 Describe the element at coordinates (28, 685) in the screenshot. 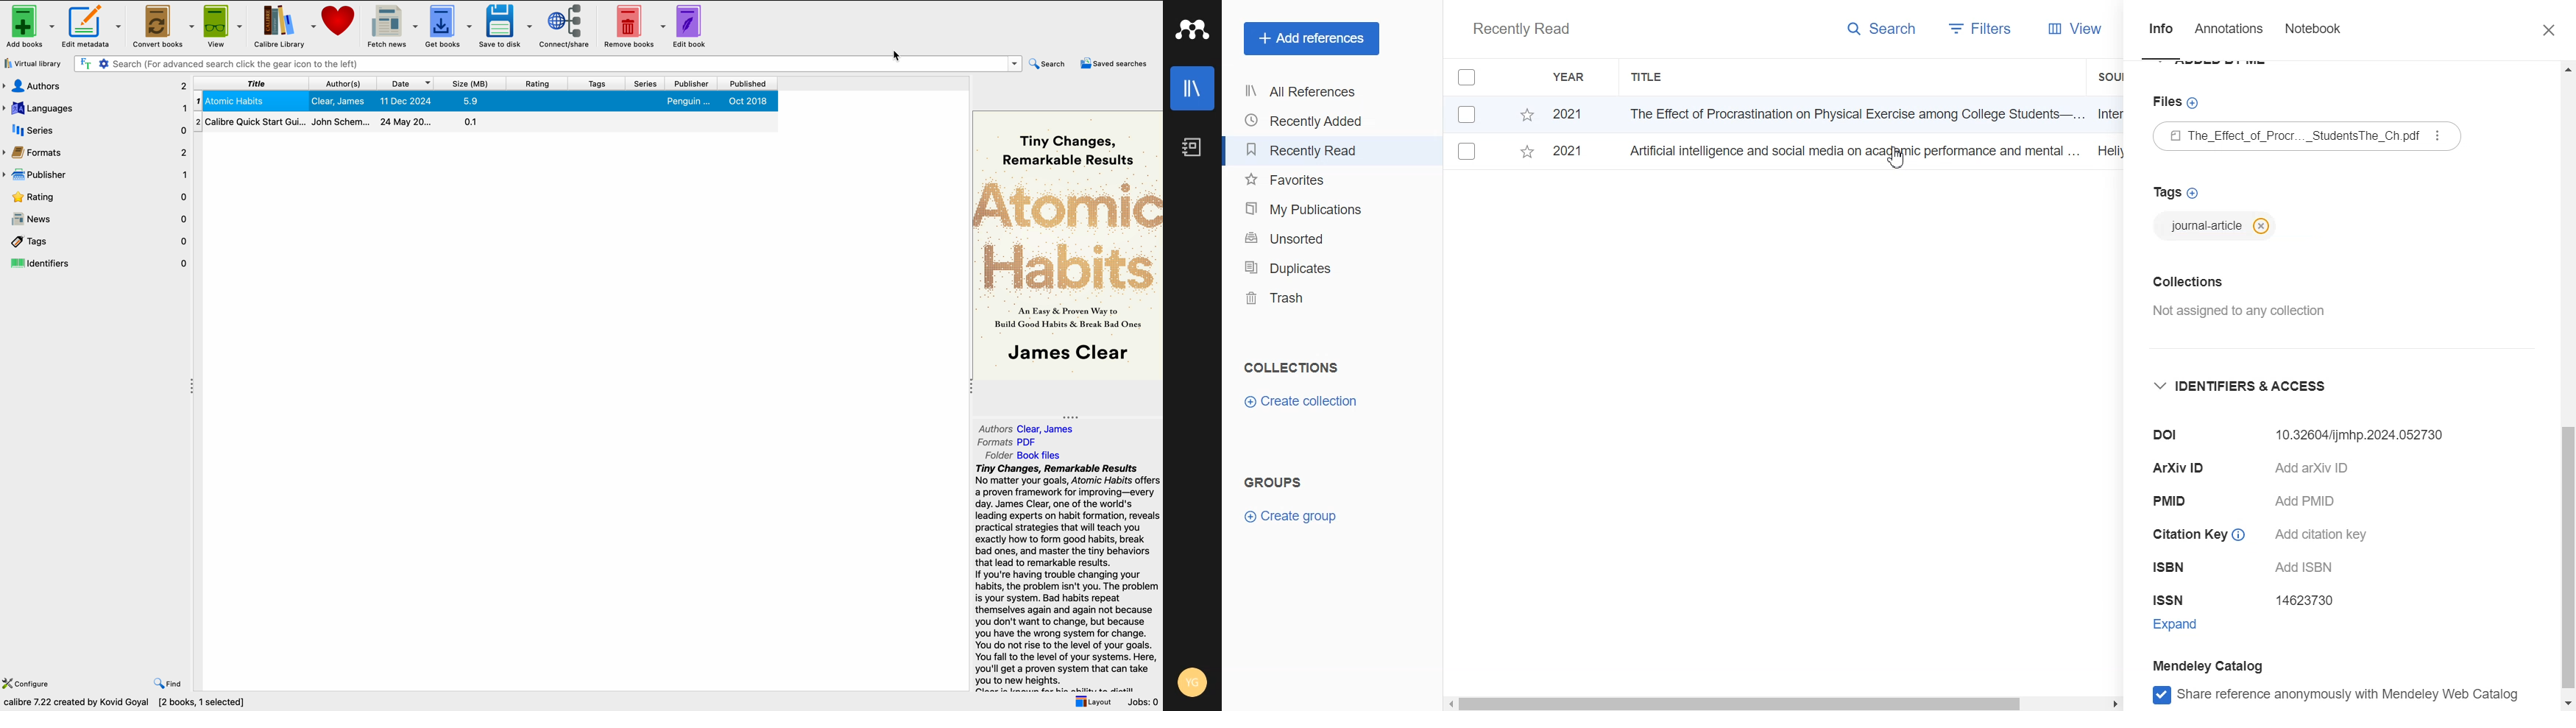

I see `configure` at that location.